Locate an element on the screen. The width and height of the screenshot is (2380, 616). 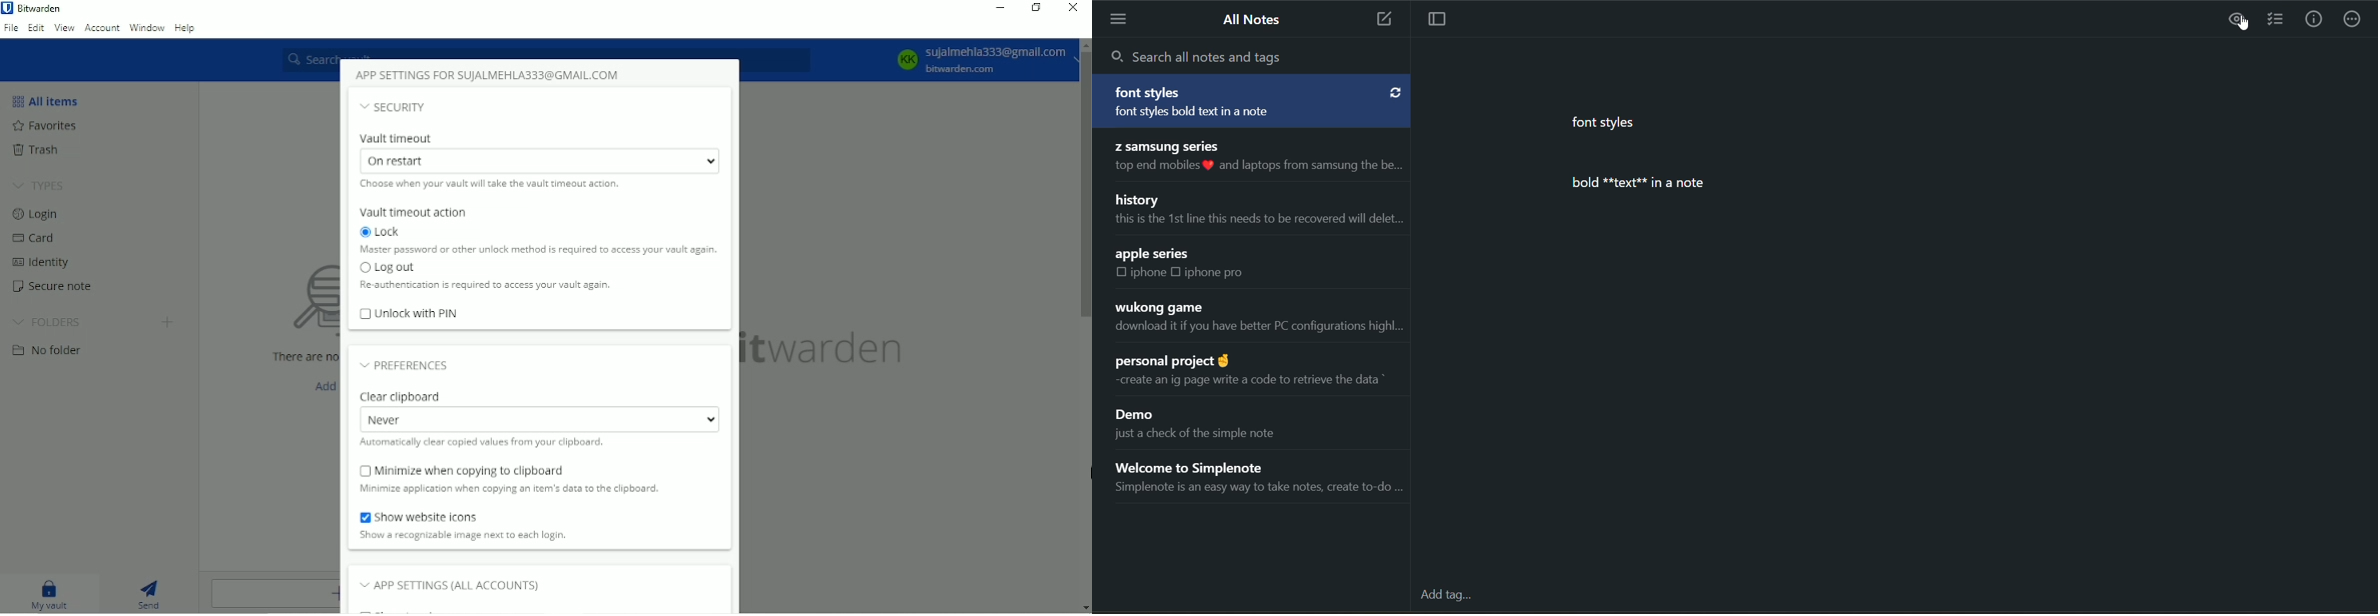
checkbox is located at coordinates (1121, 273).